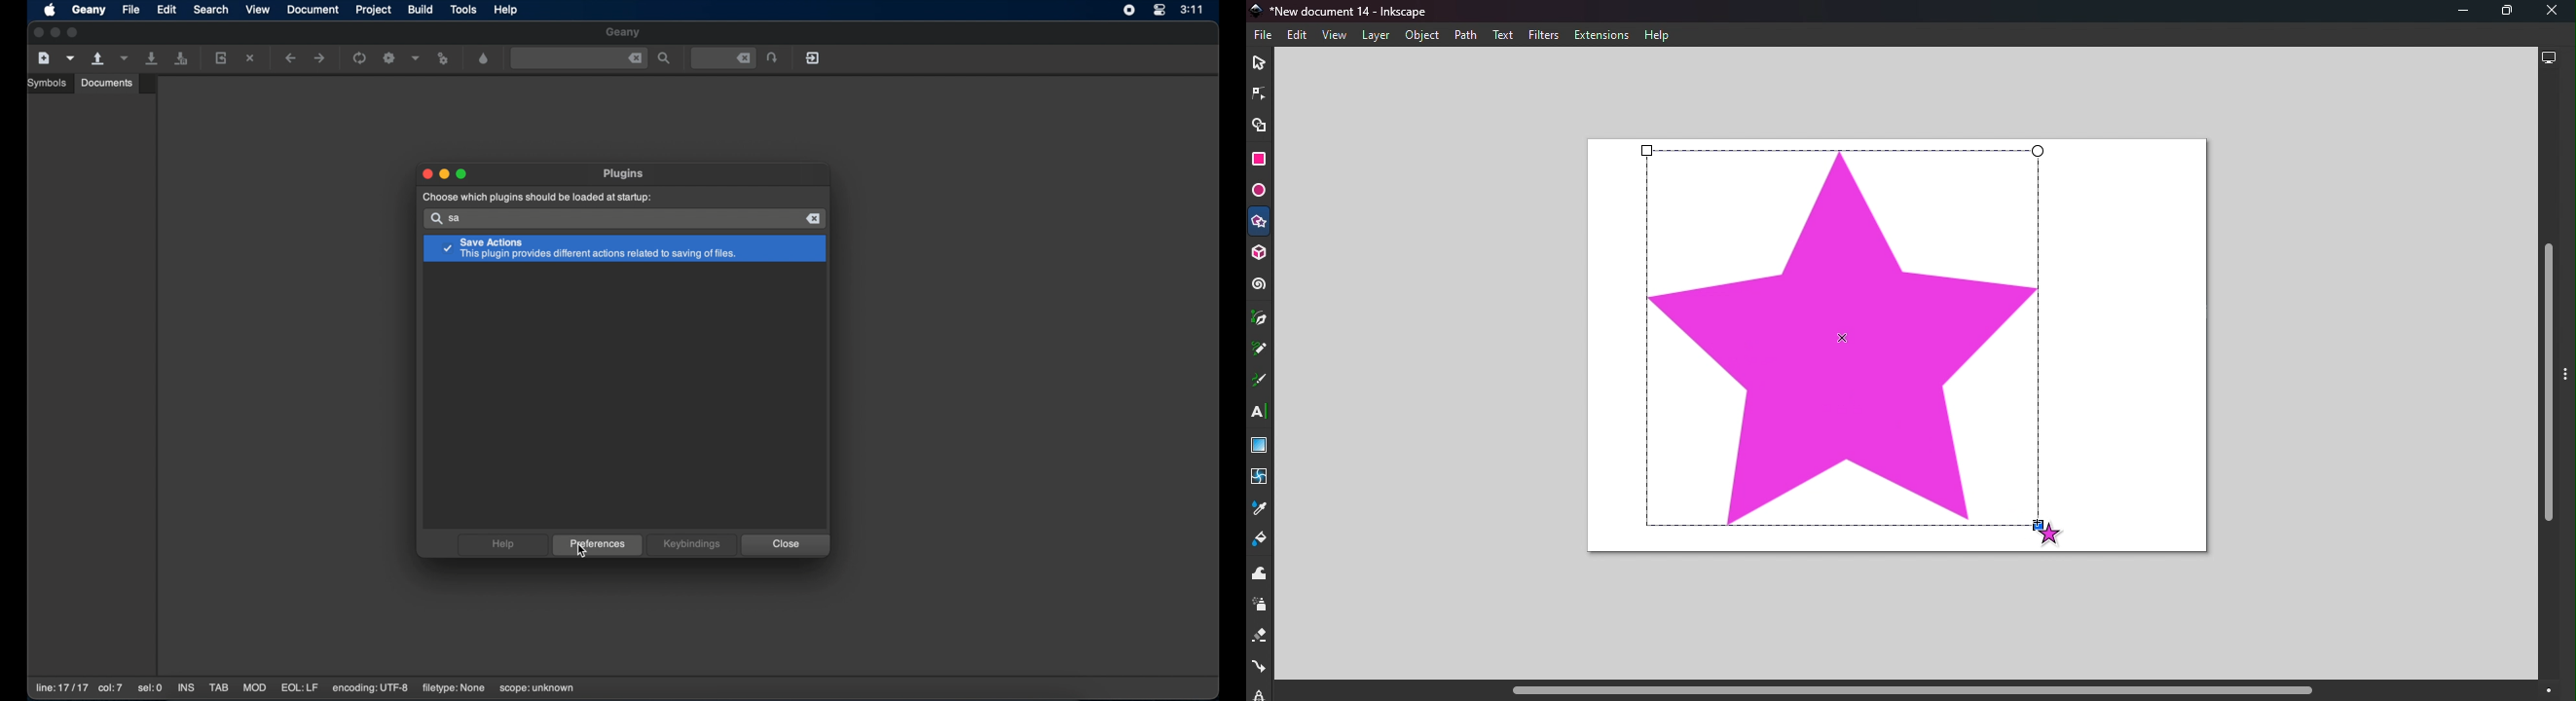  What do you see at coordinates (2568, 385) in the screenshot?
I see `Toggle command panel` at bounding box center [2568, 385].